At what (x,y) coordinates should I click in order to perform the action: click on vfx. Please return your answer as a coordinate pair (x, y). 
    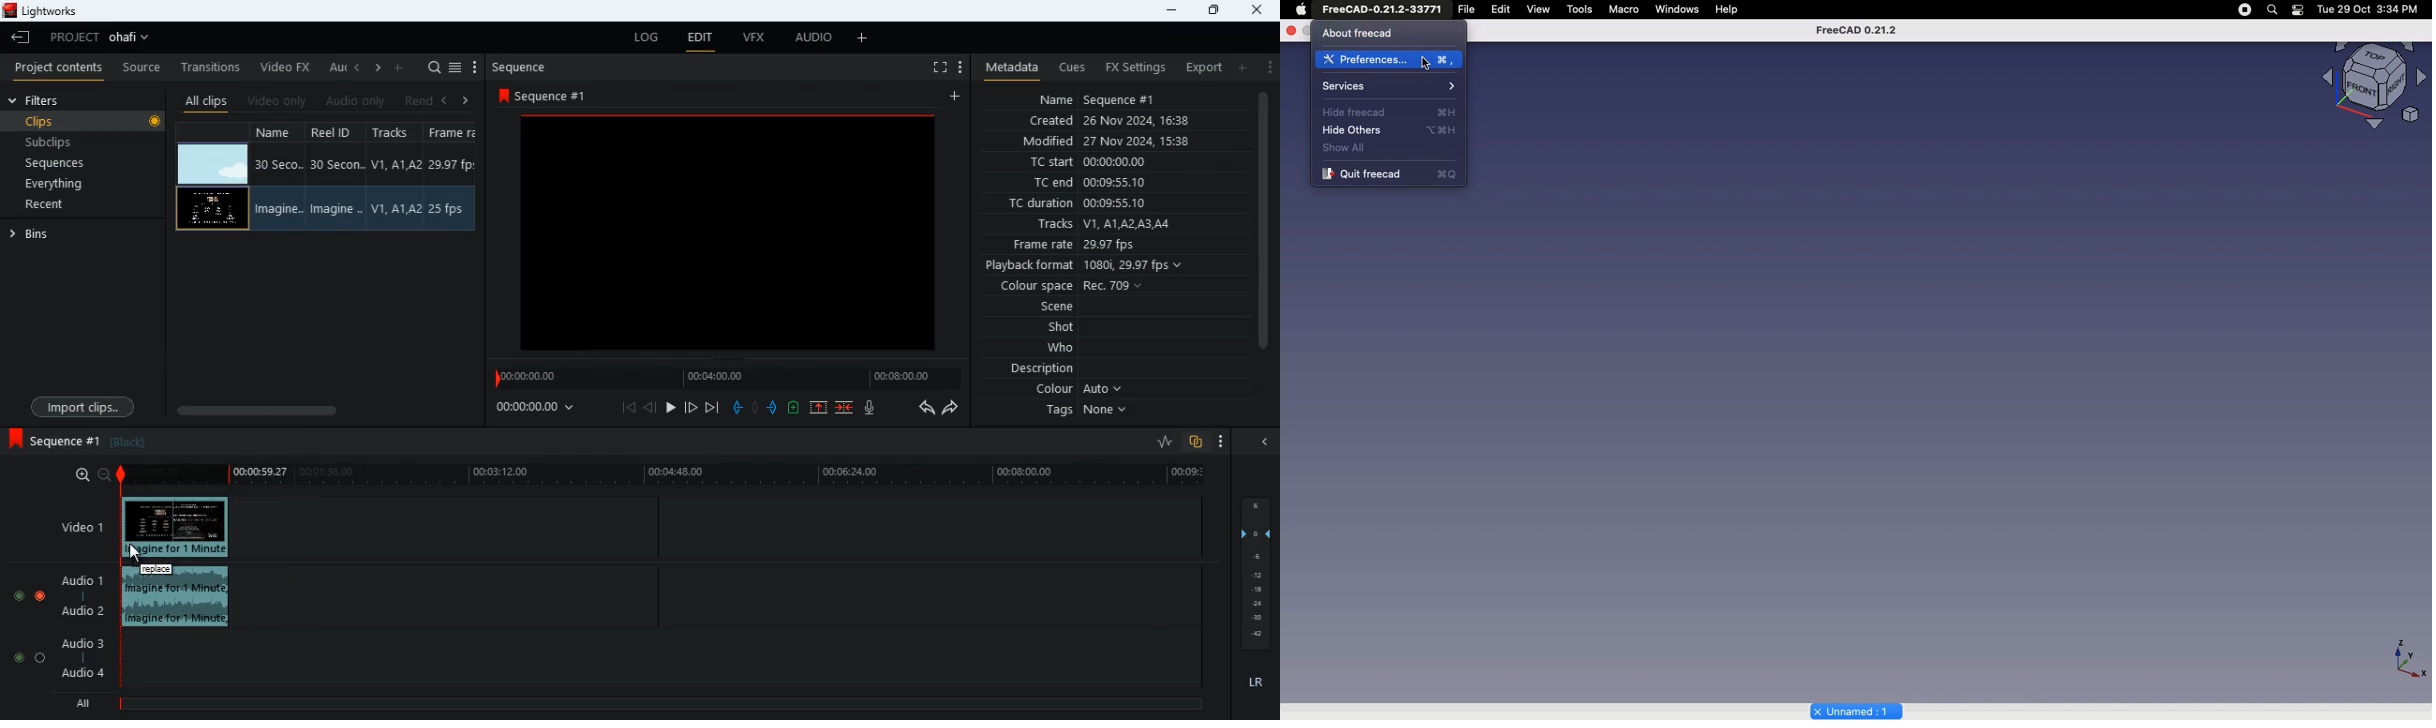
    Looking at the image, I should click on (750, 38).